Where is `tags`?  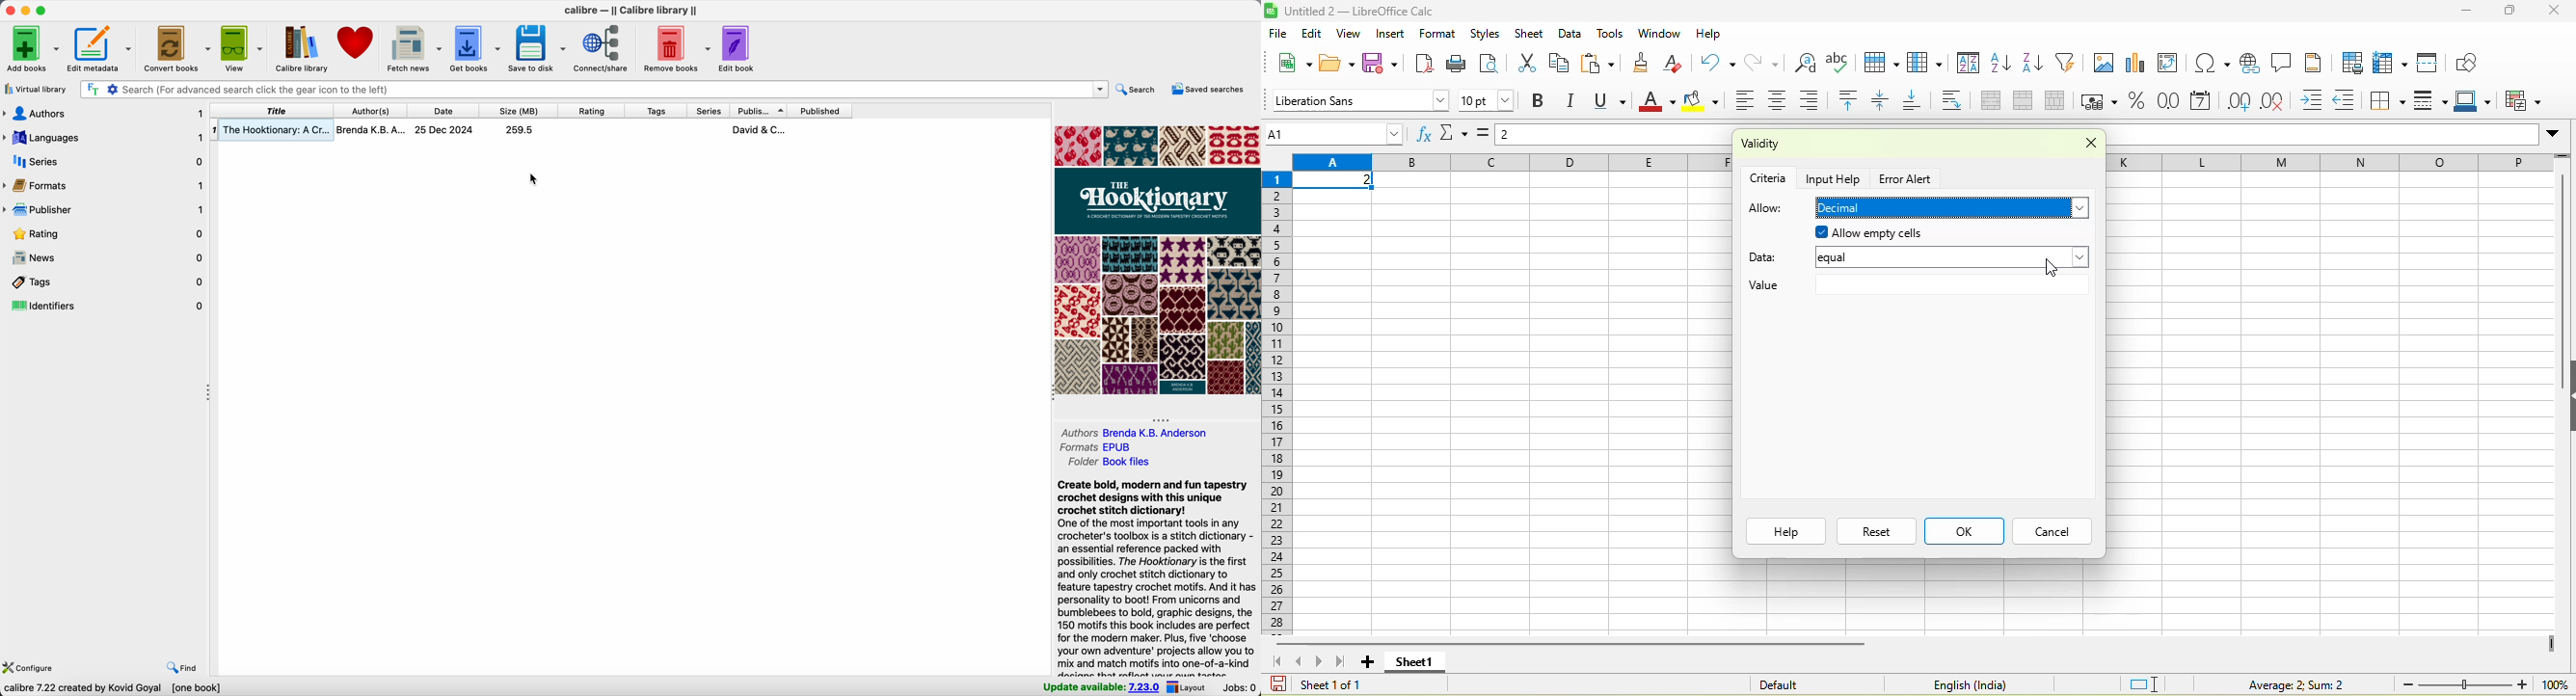
tags is located at coordinates (659, 110).